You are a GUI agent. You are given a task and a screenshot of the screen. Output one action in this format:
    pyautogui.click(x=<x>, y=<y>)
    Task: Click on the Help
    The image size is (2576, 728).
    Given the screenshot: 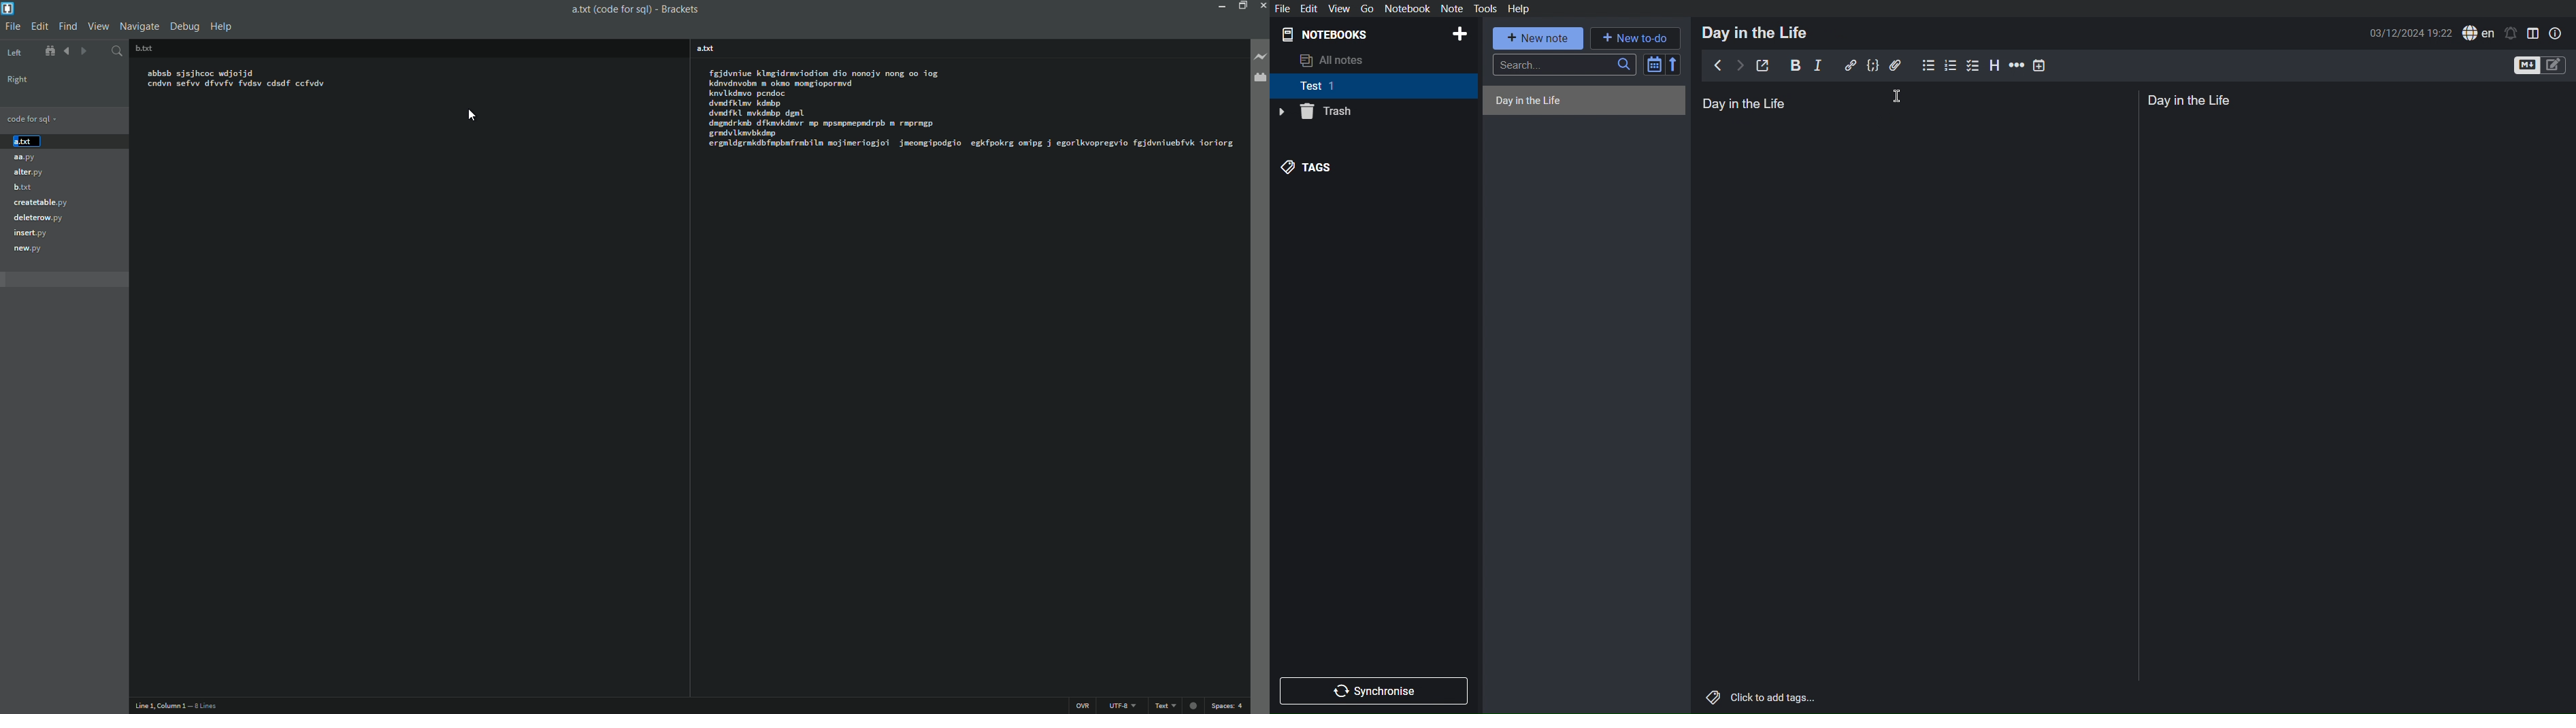 What is the action you would take?
    pyautogui.click(x=1520, y=9)
    